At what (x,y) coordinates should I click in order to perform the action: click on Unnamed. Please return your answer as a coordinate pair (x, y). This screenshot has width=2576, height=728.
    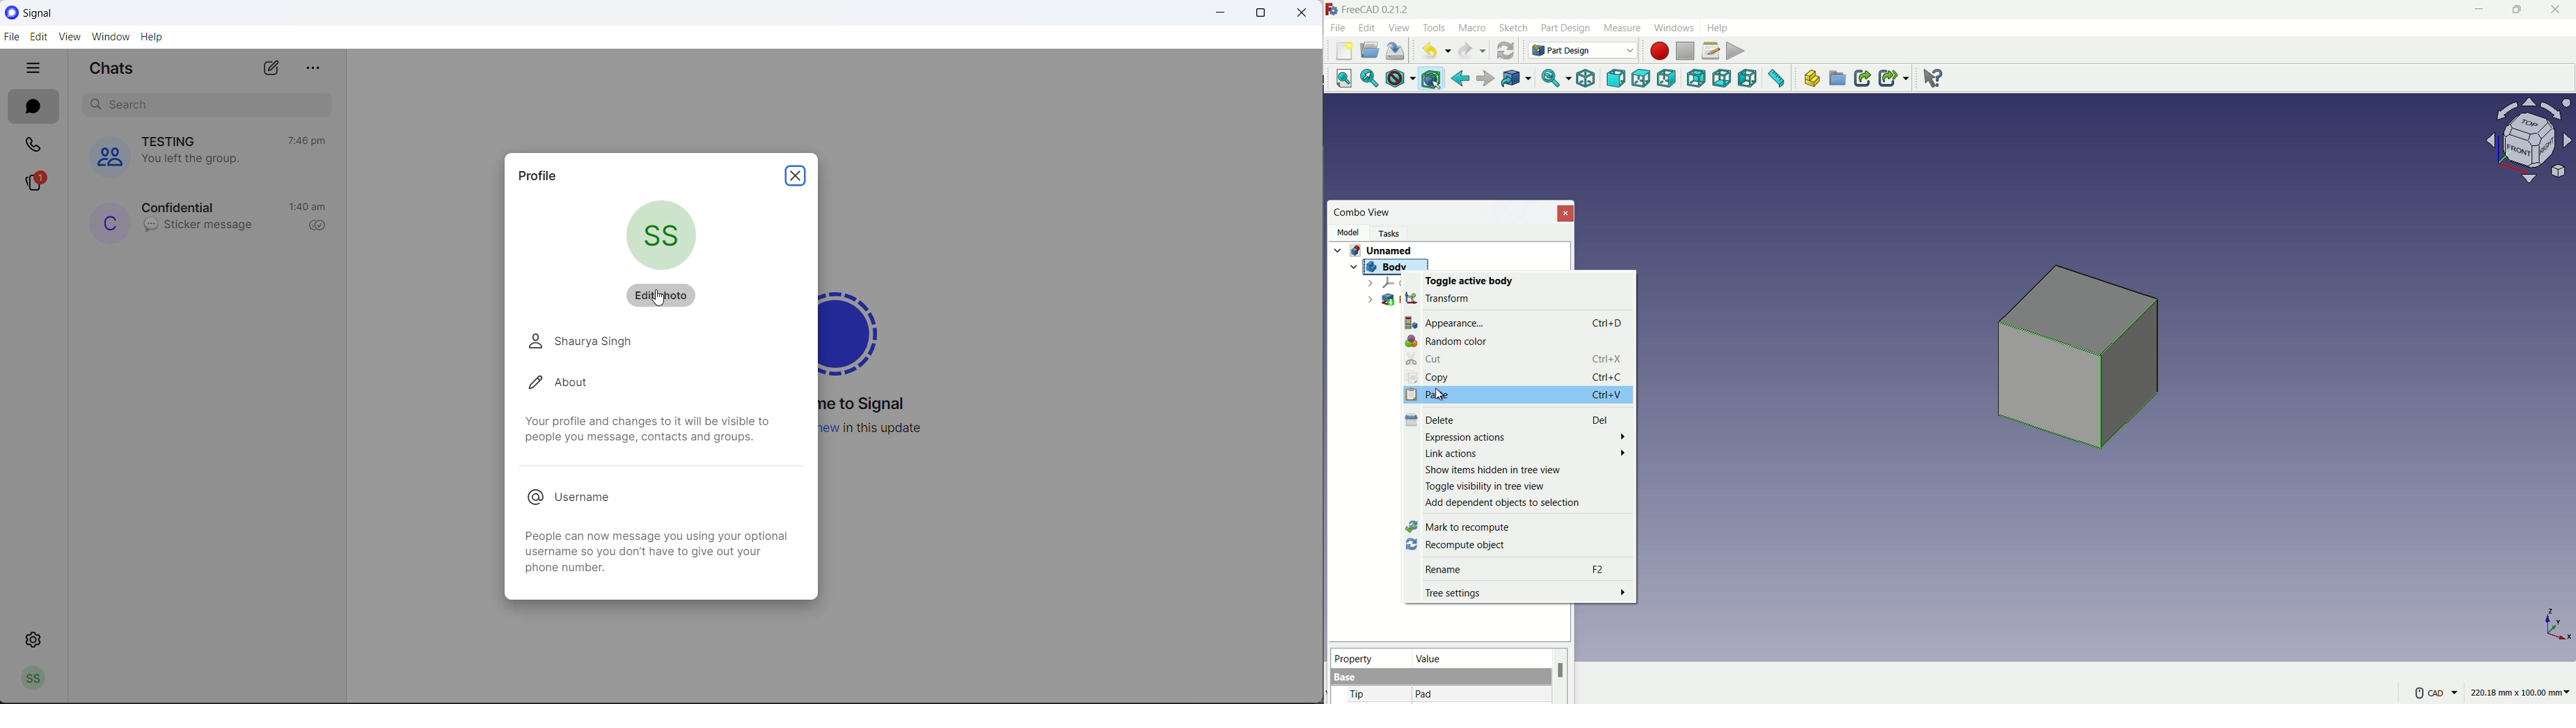
    Looking at the image, I should click on (1386, 249).